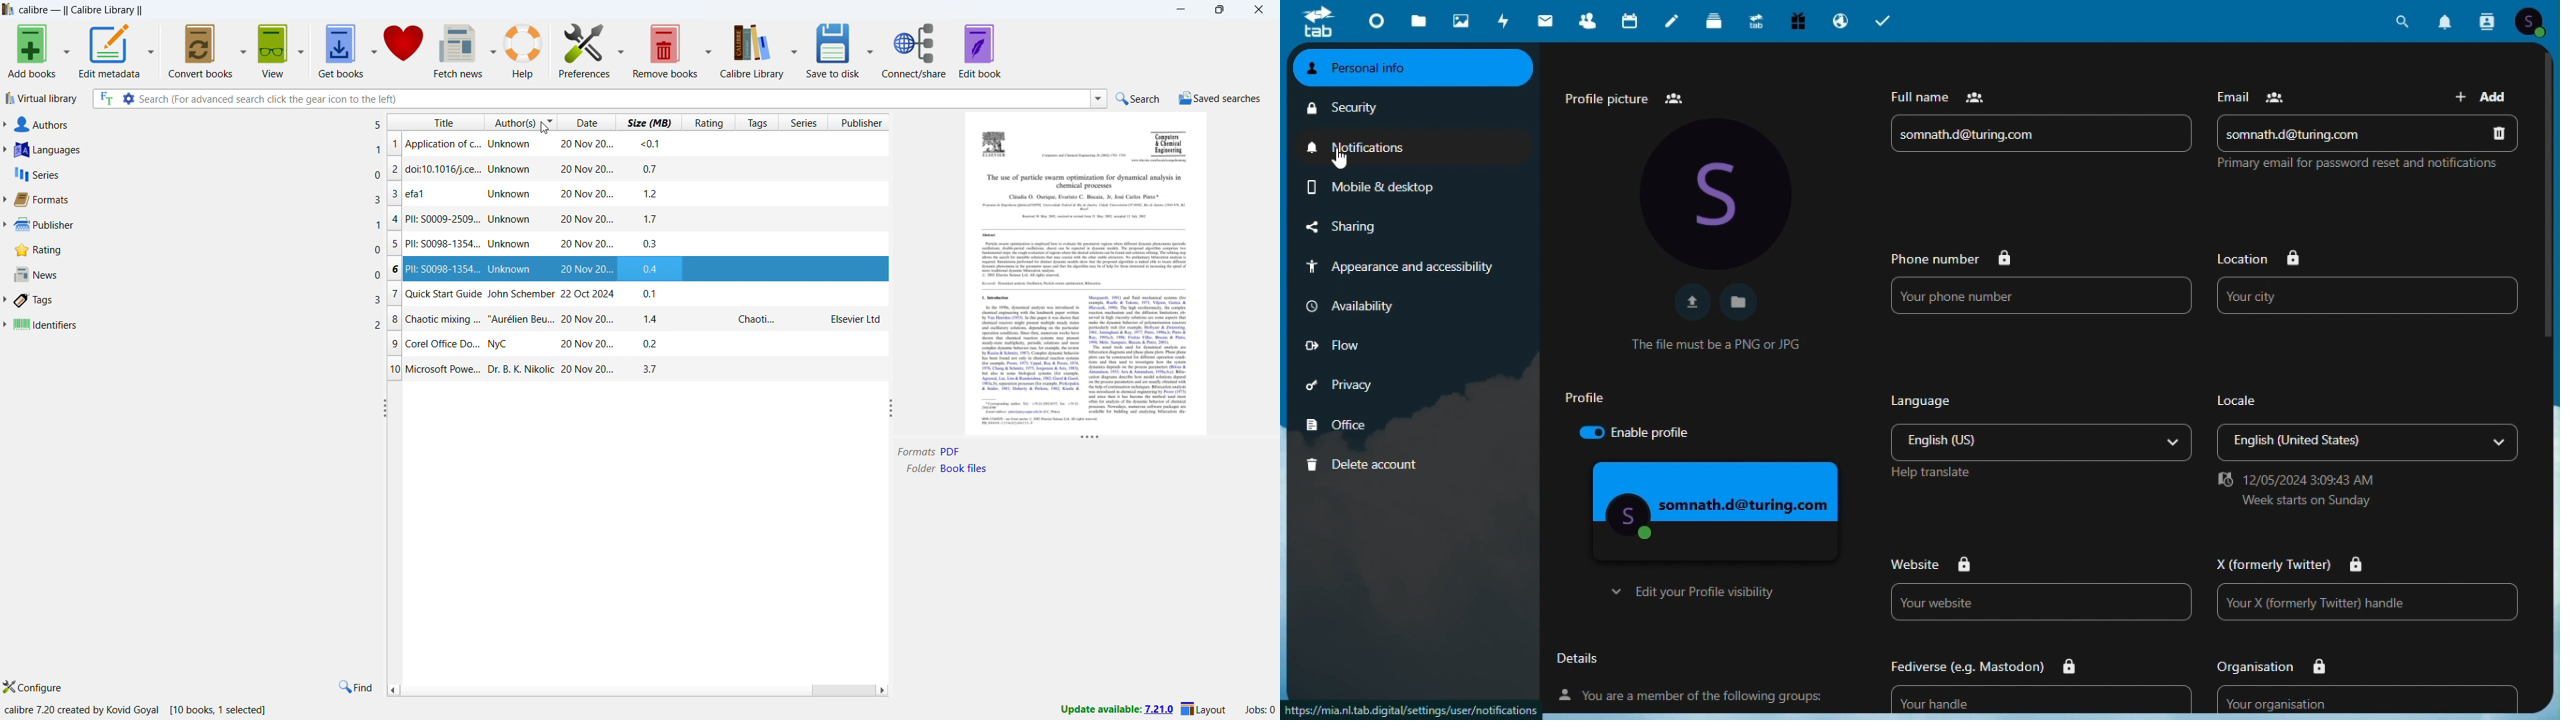  I want to click on Language, so click(2039, 403).